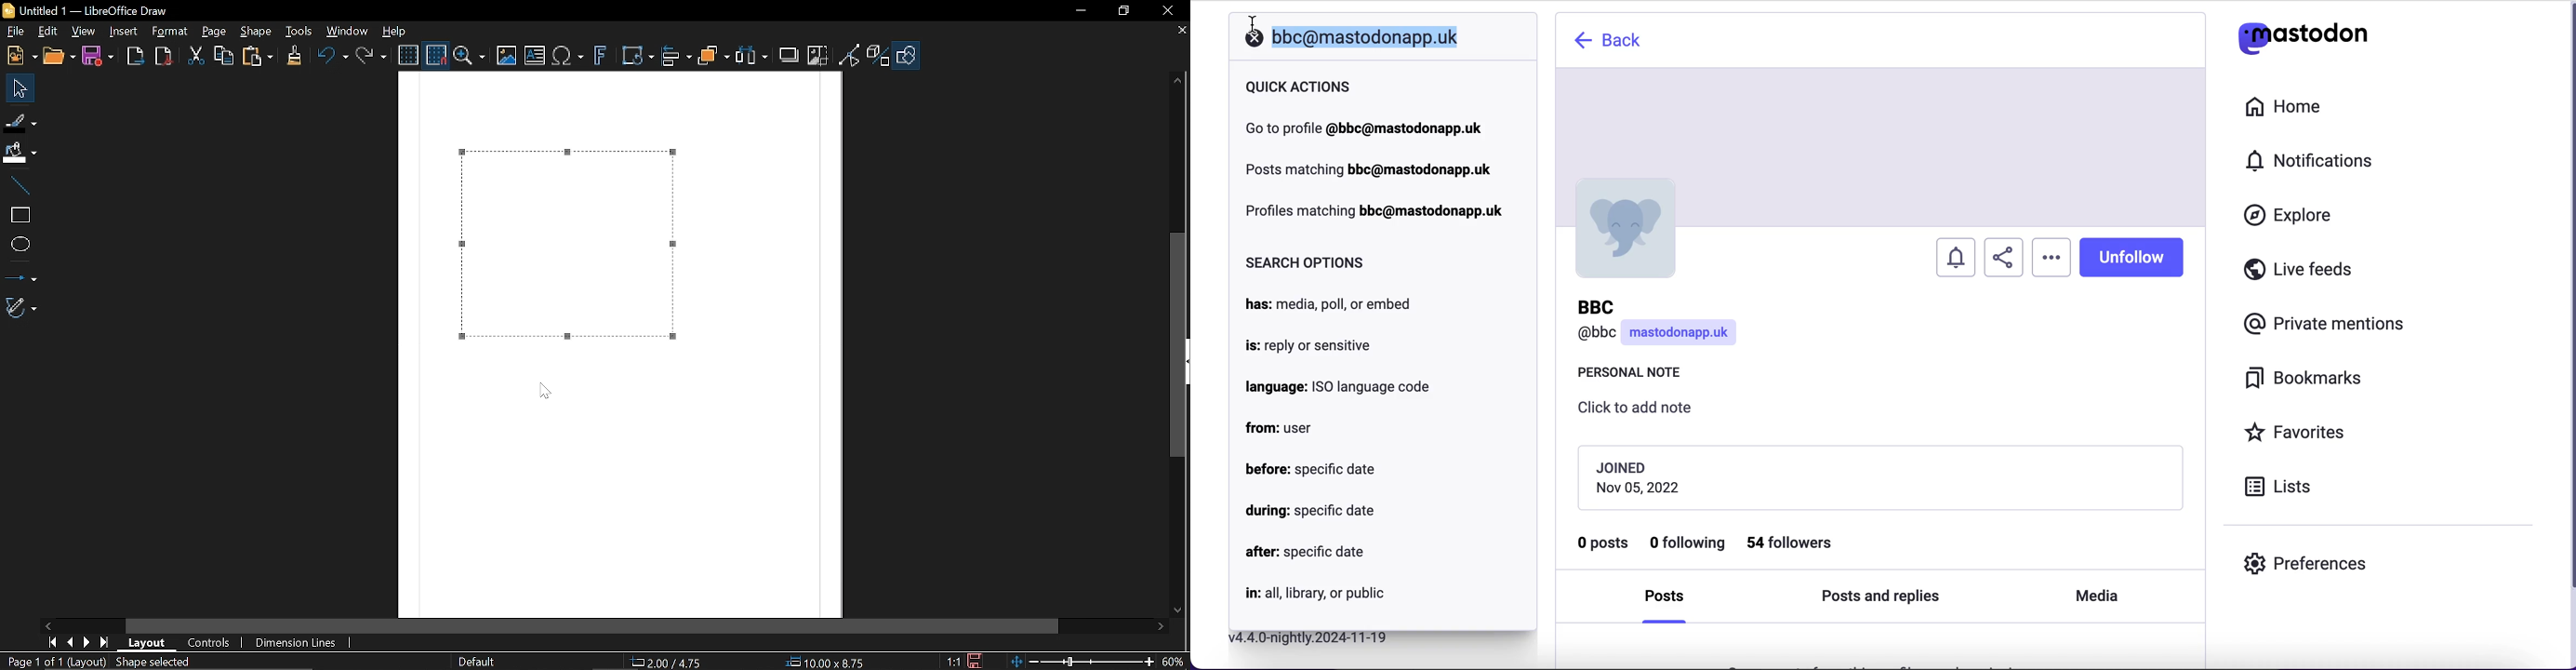  What do you see at coordinates (408, 56) in the screenshot?
I see `Display grid` at bounding box center [408, 56].